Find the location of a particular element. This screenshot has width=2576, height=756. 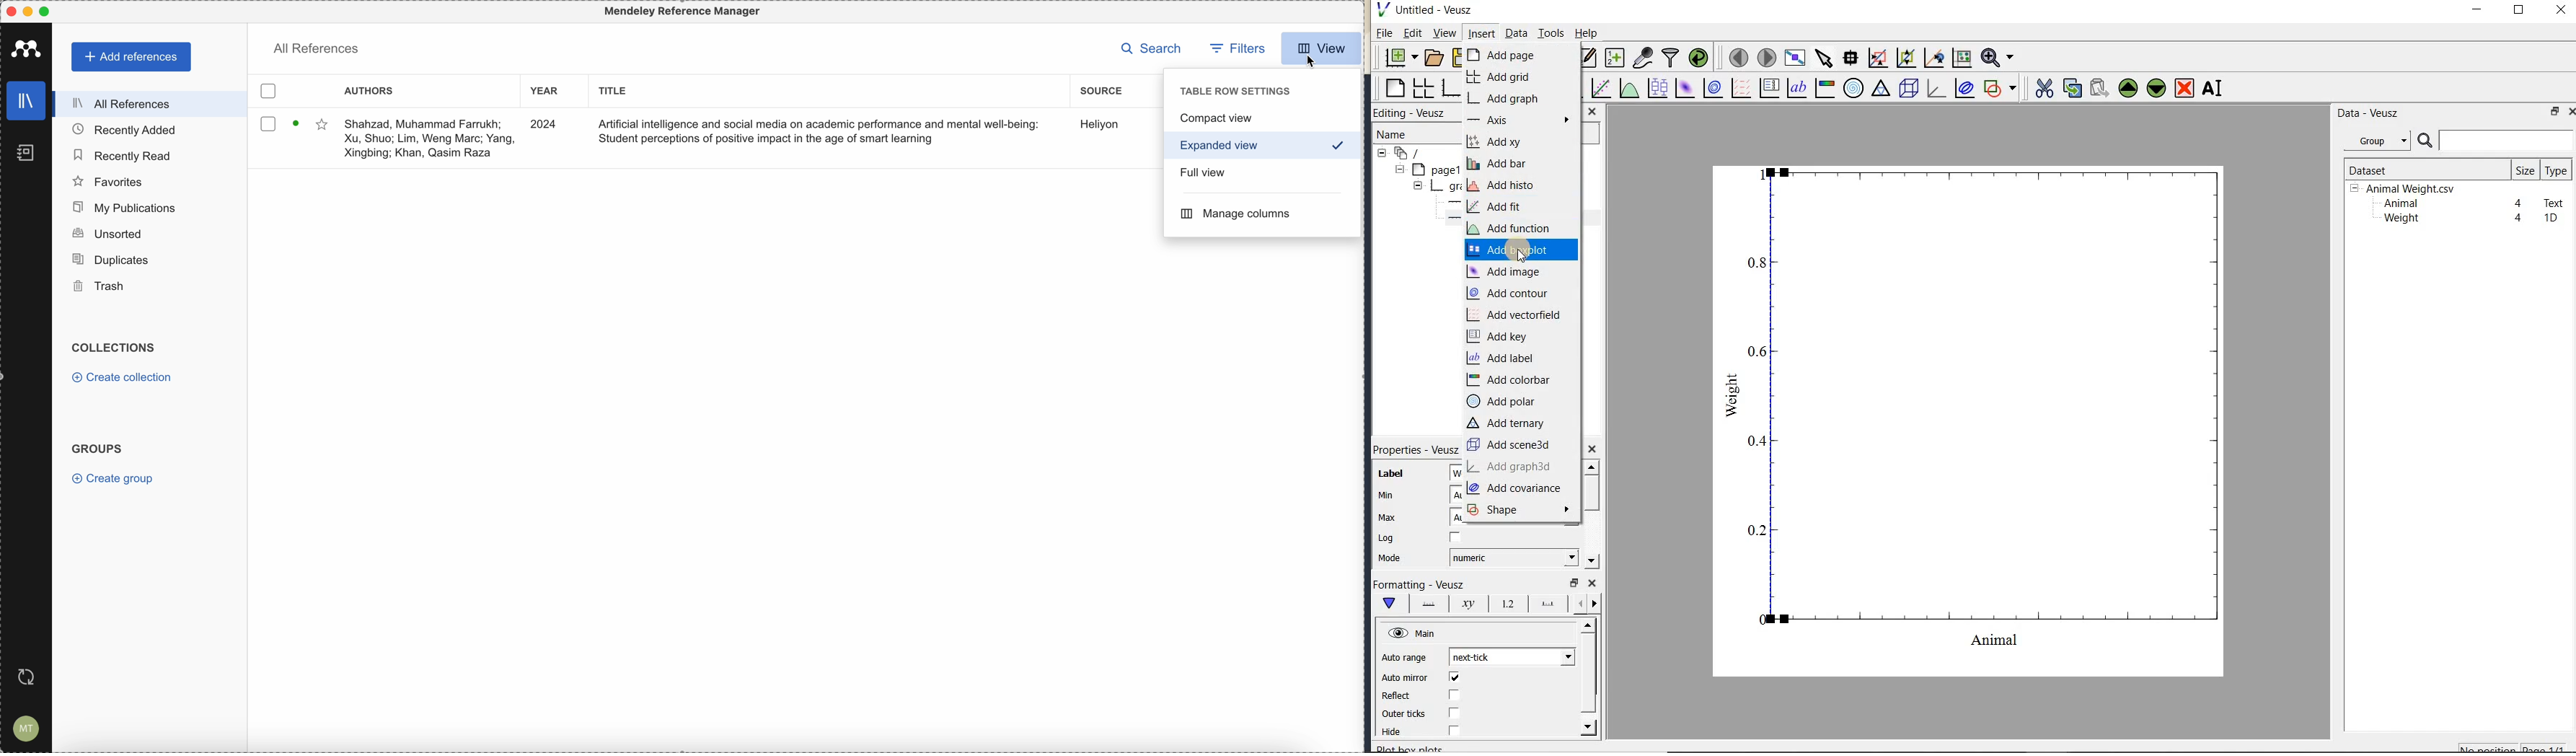

add label is located at coordinates (1502, 358).